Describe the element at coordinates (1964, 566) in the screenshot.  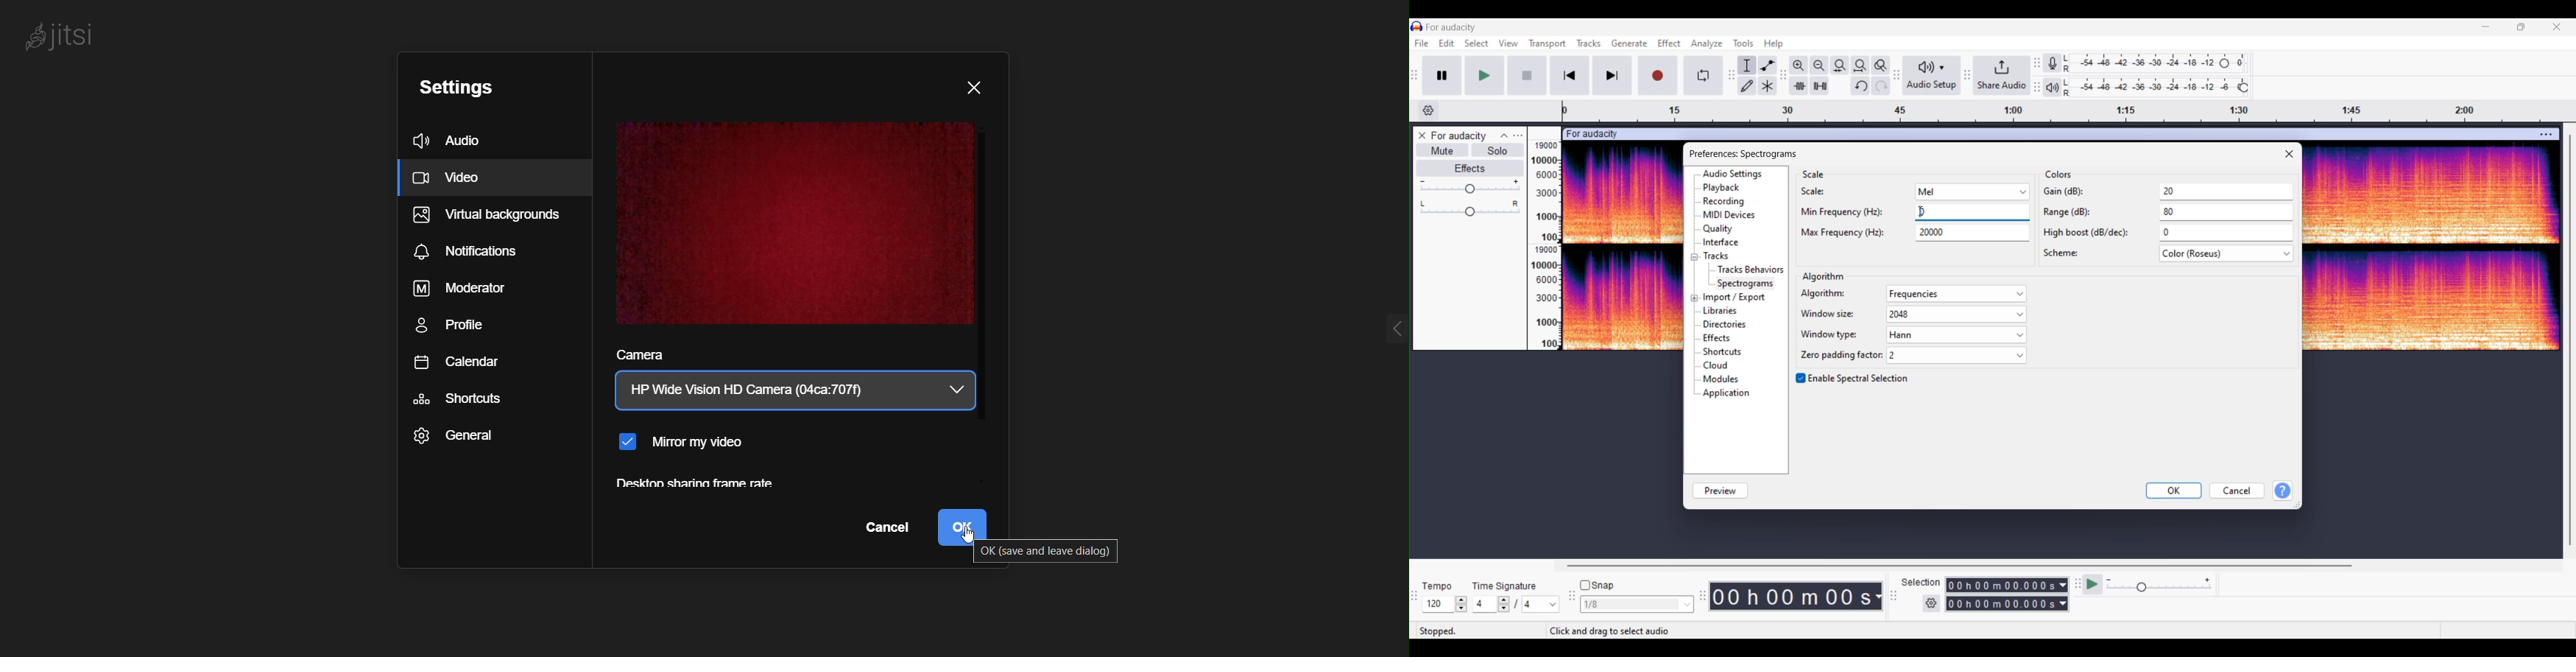
I see `Horizontal slide bar` at that location.